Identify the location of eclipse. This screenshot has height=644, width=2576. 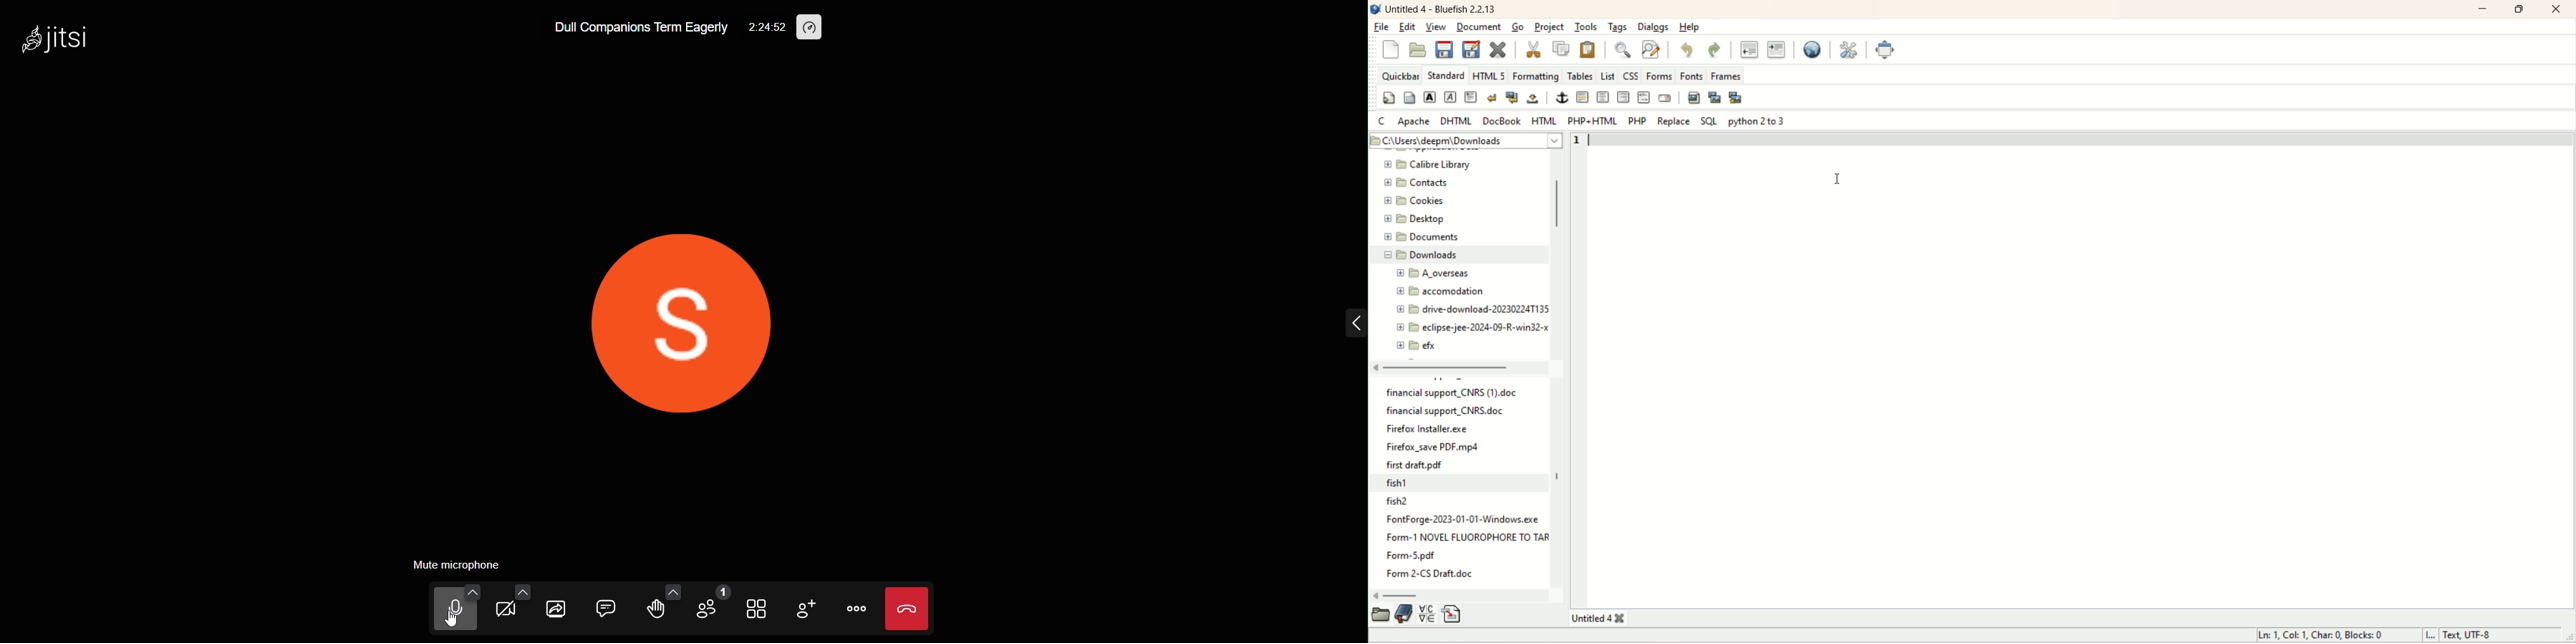
(1469, 328).